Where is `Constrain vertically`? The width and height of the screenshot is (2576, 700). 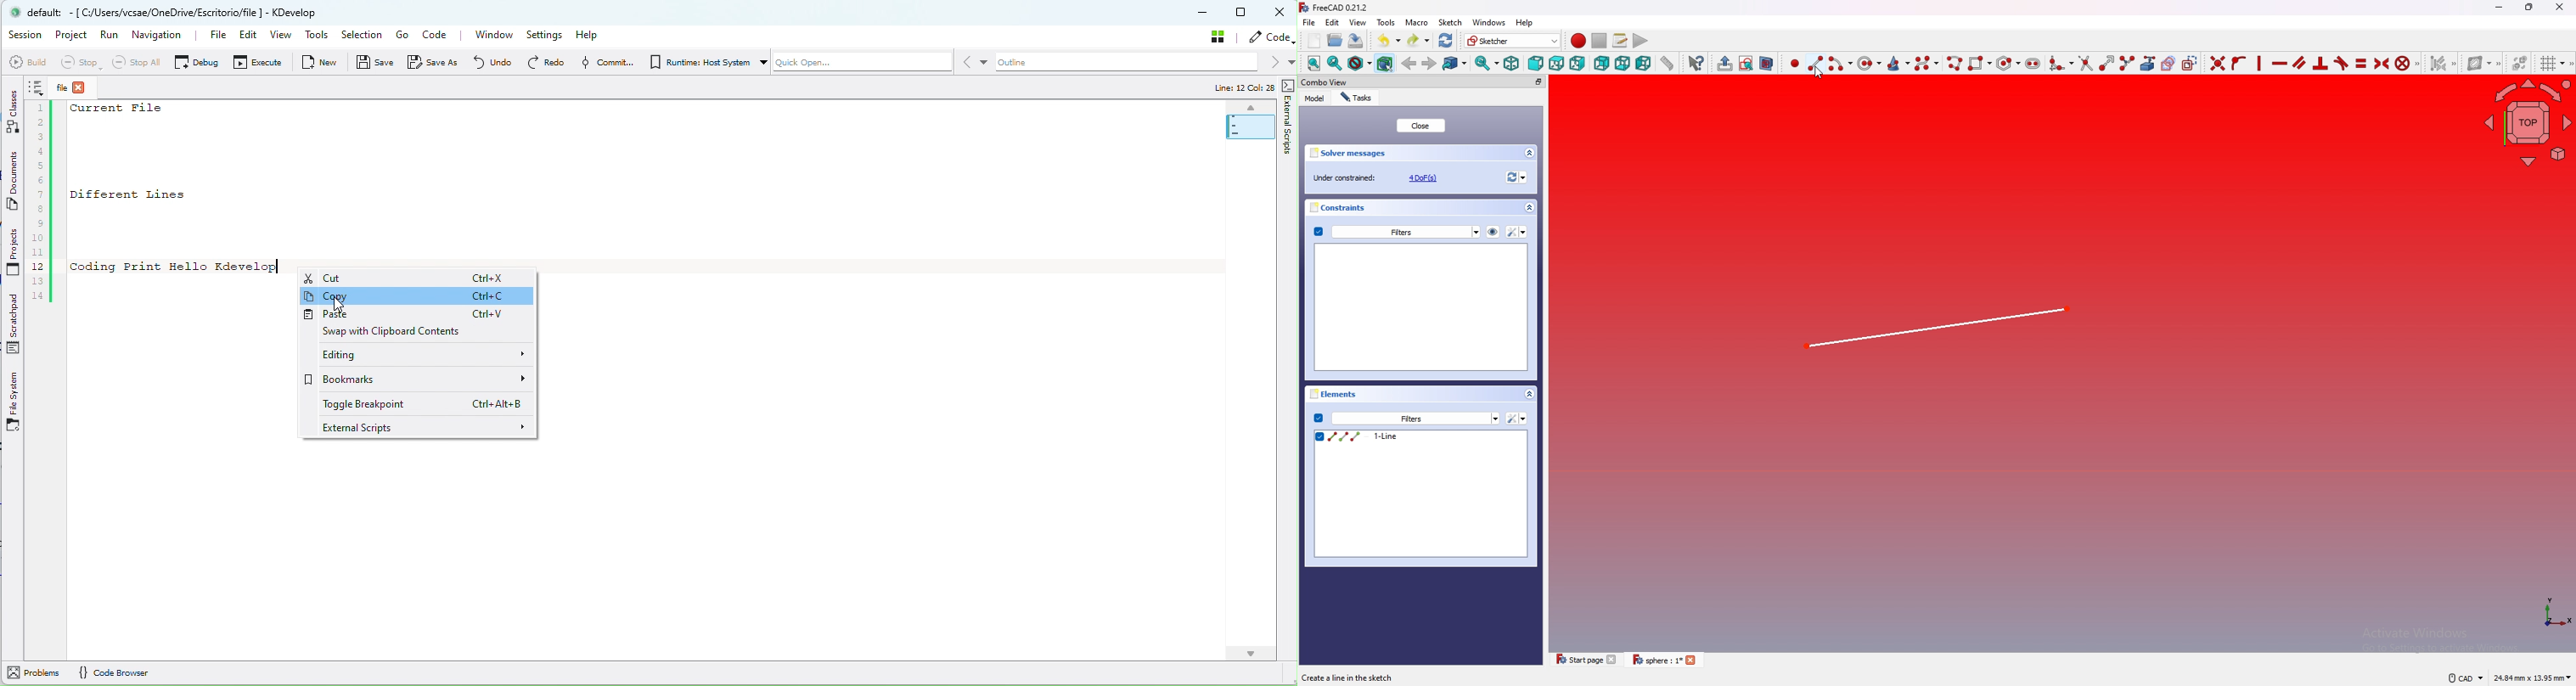
Constrain vertically is located at coordinates (2258, 63).